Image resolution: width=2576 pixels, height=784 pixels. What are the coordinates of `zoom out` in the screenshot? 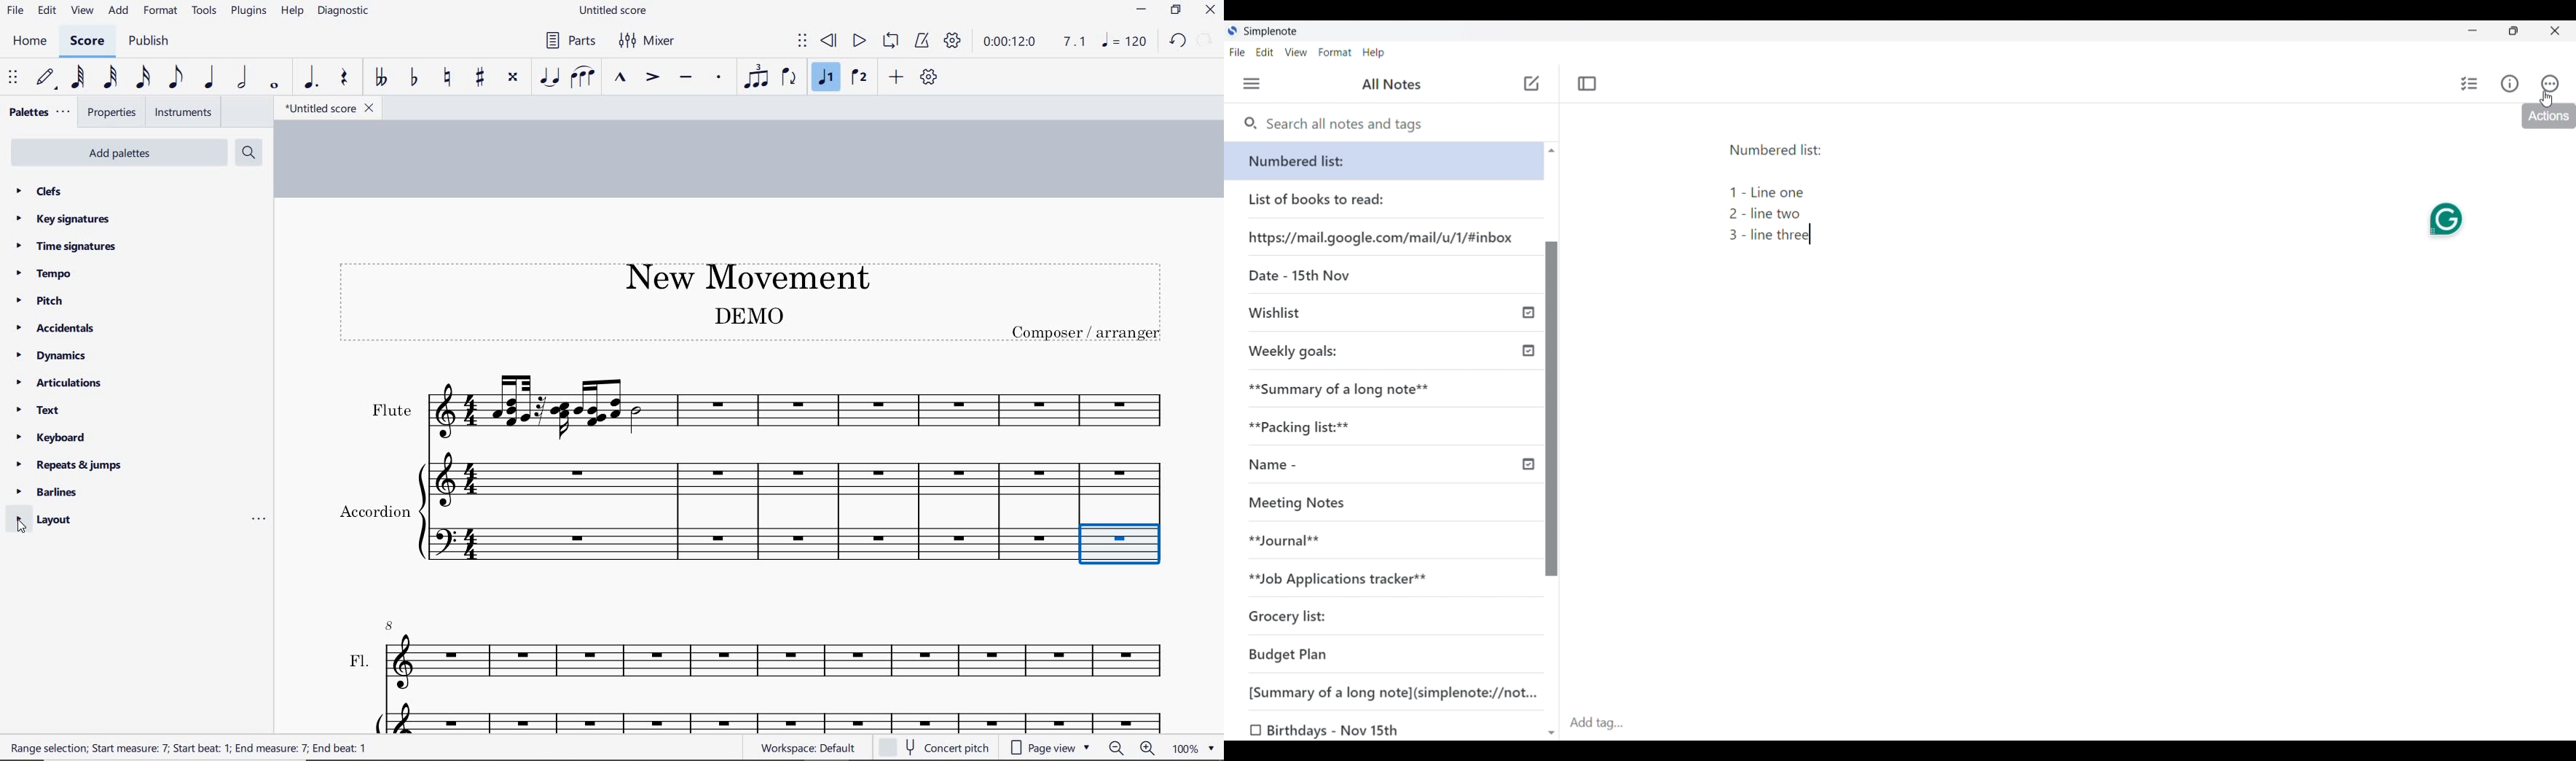 It's located at (1118, 748).